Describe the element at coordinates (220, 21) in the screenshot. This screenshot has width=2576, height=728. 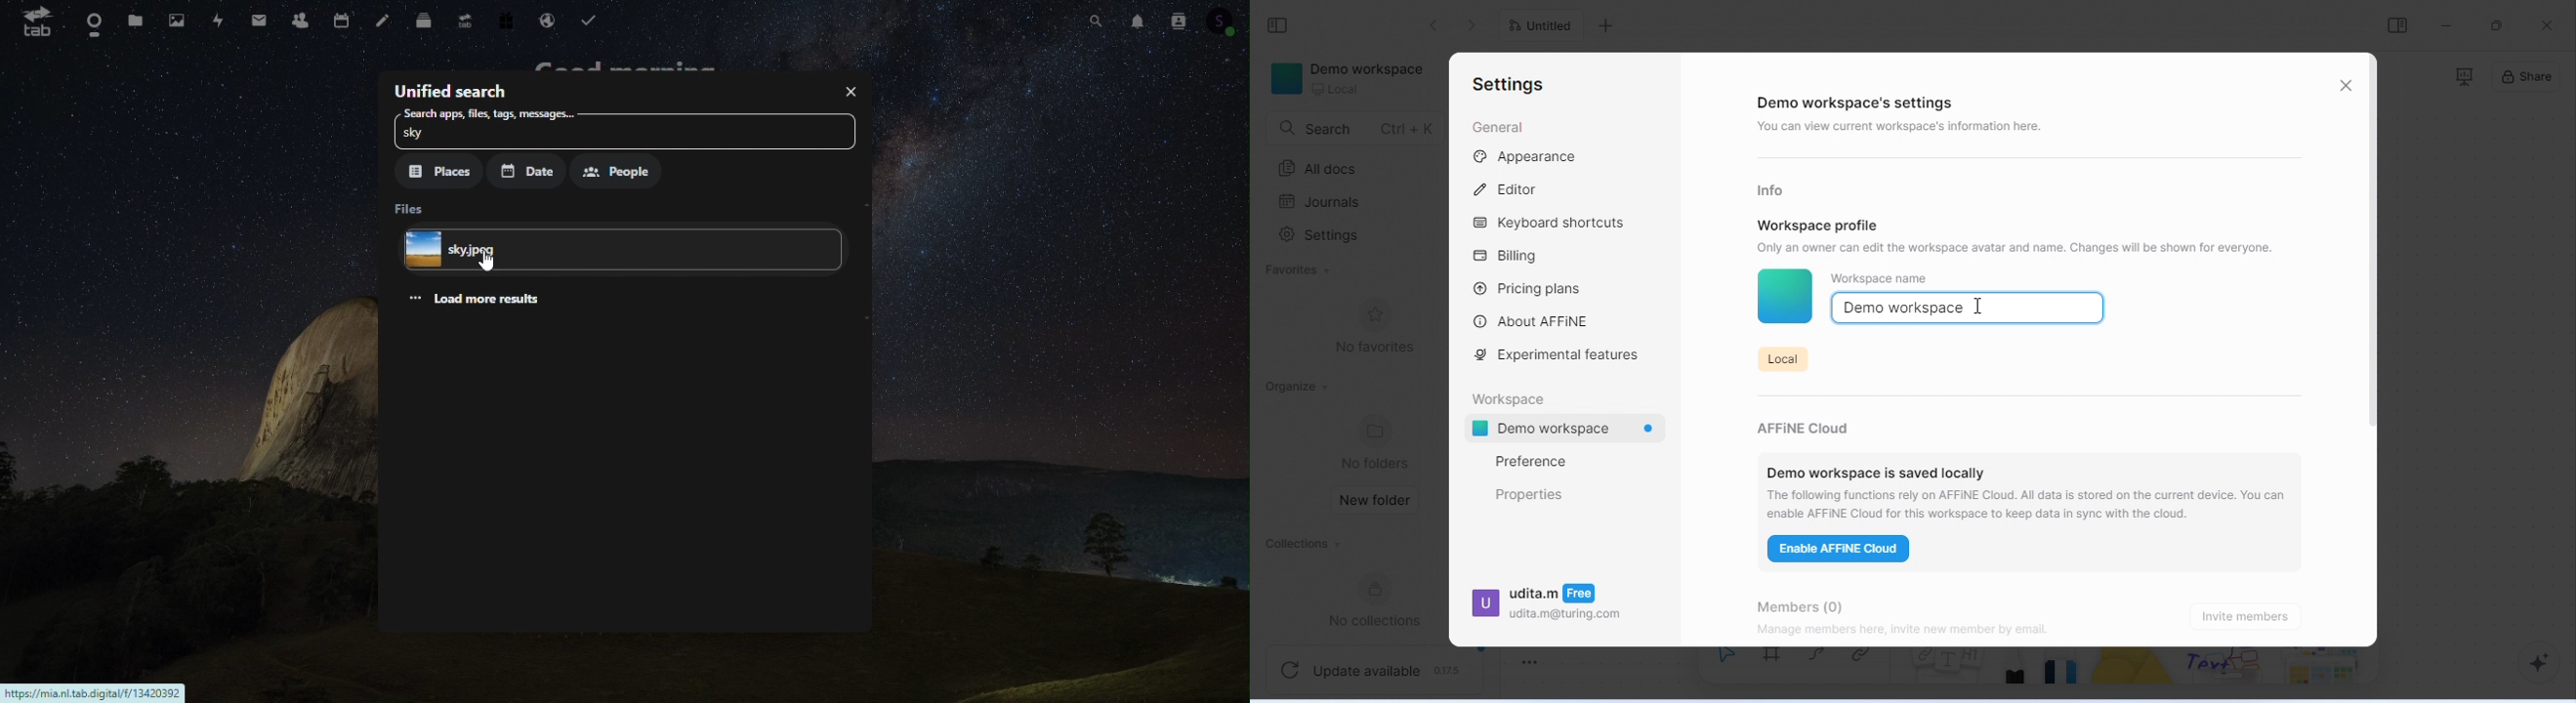
I see `Activity ` at that location.